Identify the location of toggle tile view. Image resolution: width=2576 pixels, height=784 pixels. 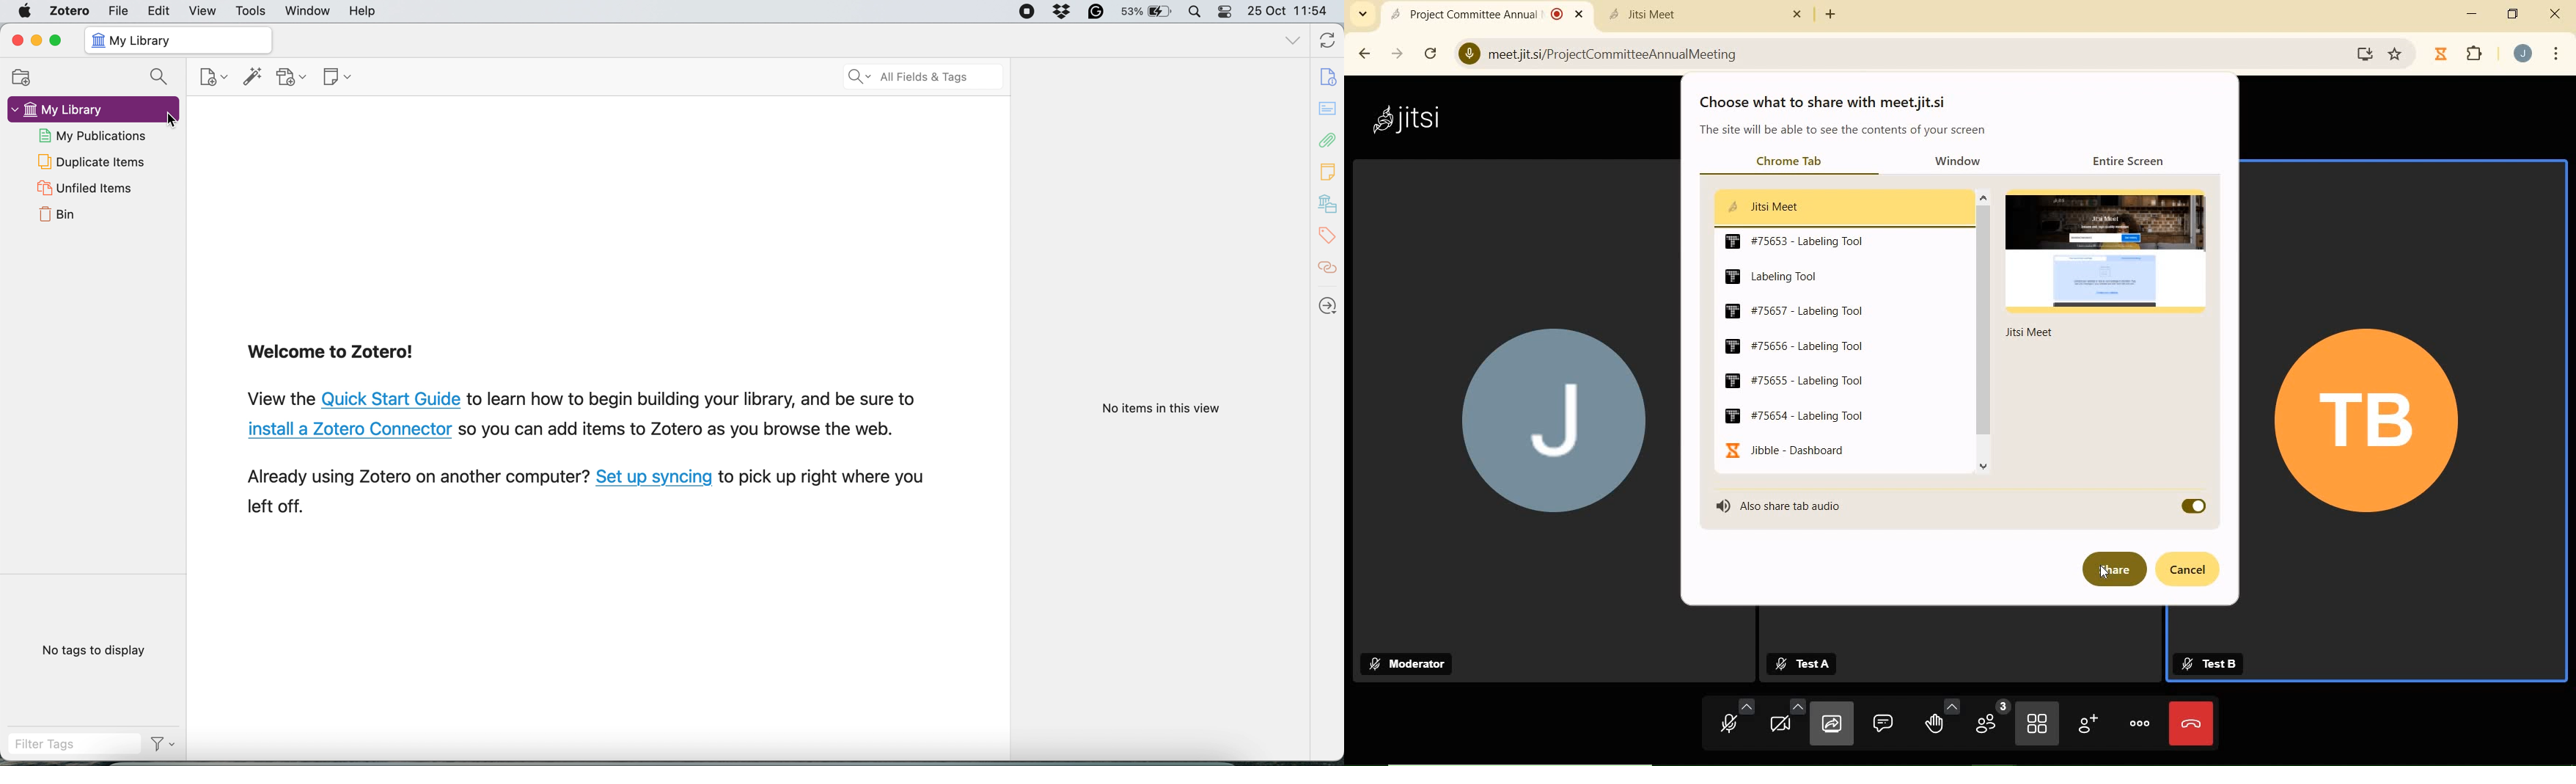
(2037, 726).